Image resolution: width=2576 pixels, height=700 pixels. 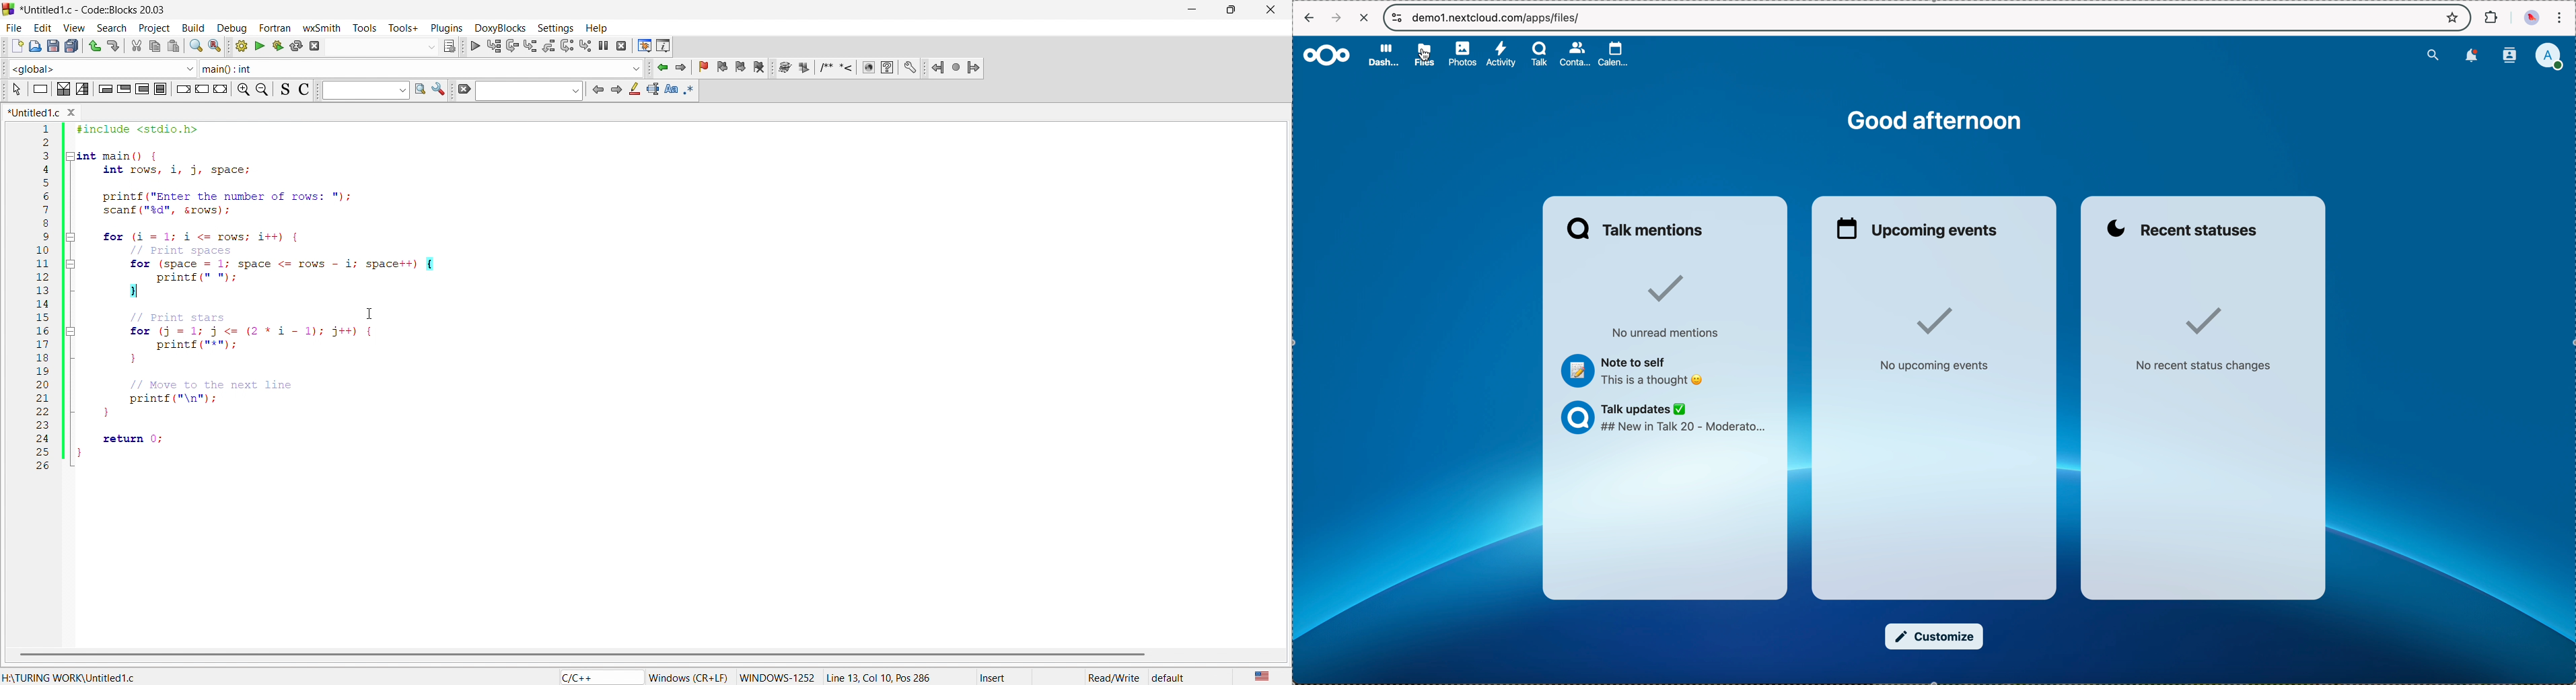 I want to click on next instruction, so click(x=567, y=46).